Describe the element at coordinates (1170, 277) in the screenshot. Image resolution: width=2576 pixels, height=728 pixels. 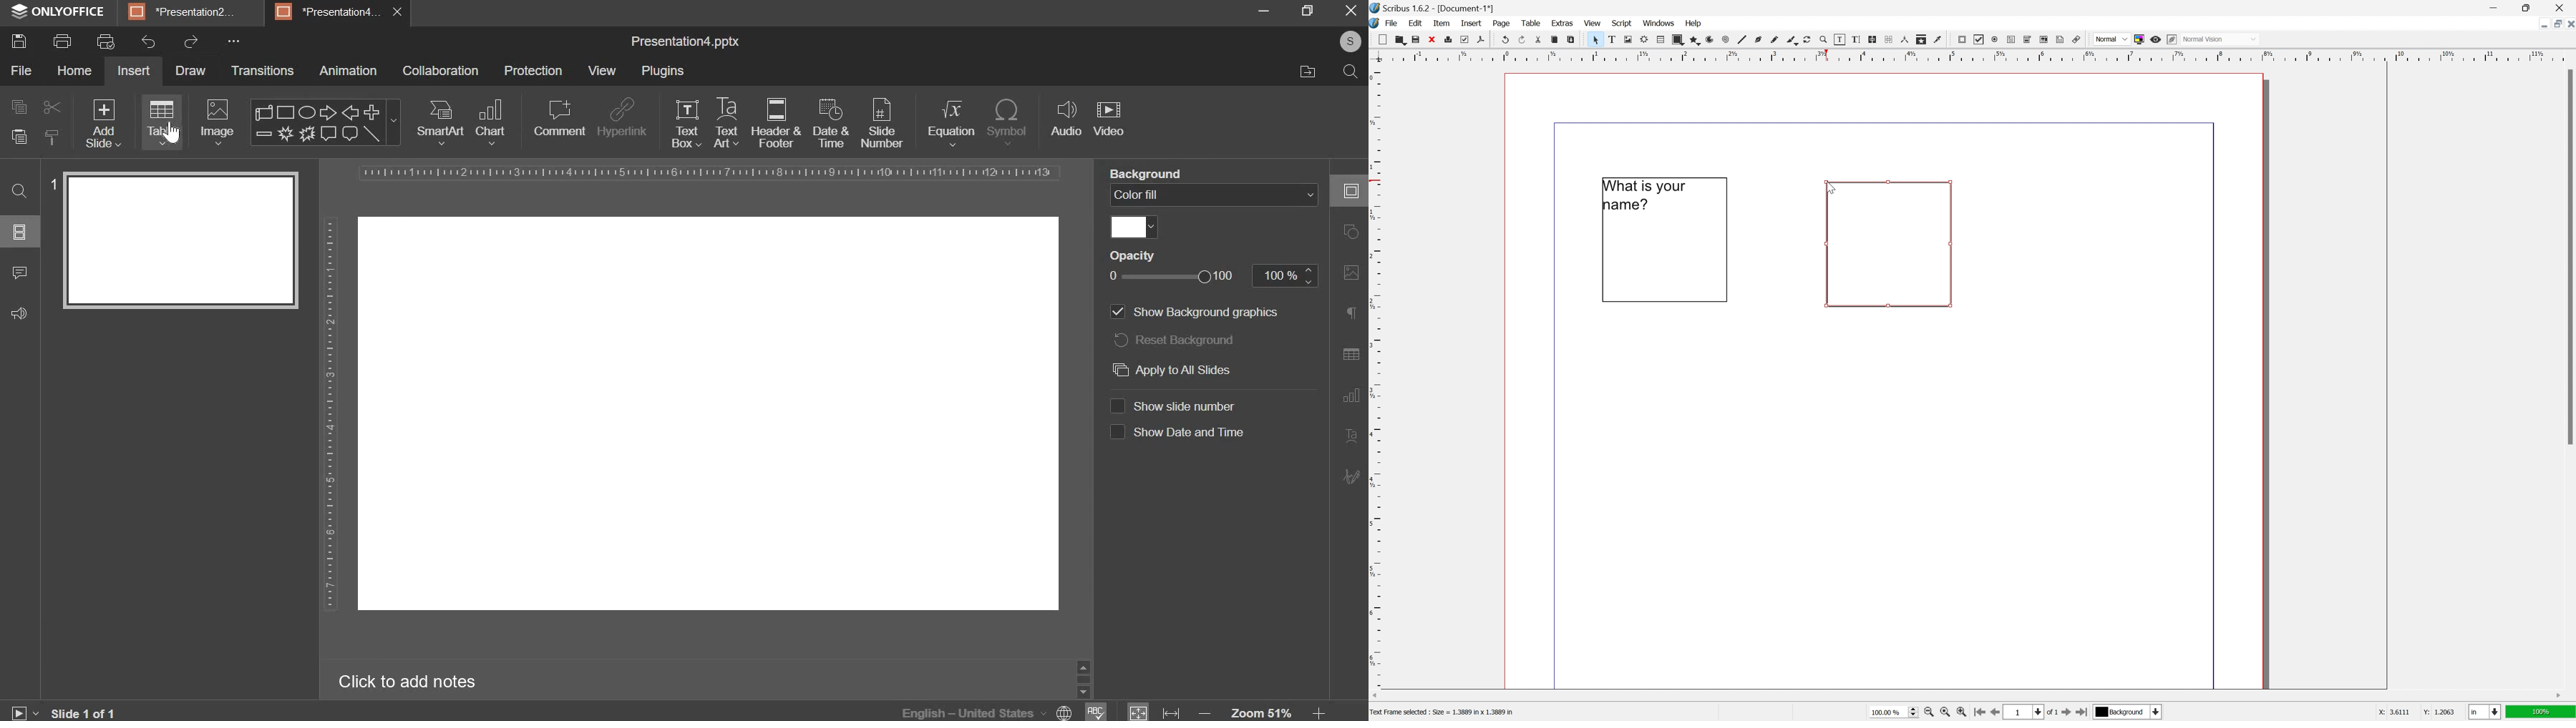
I see `opacity slider` at that location.